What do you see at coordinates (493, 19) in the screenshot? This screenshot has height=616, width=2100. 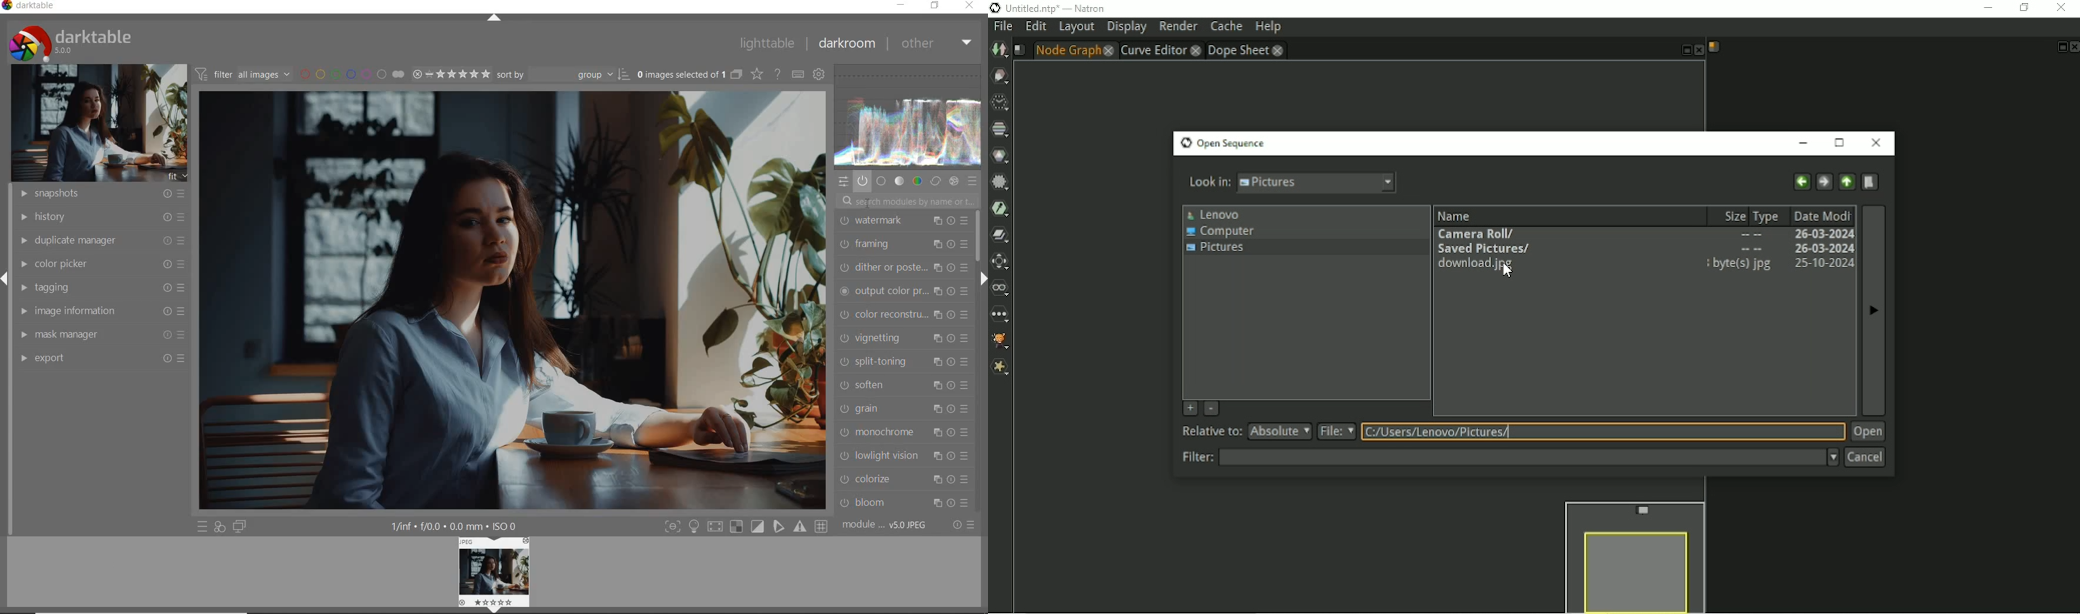 I see `expand/collapse` at bounding box center [493, 19].